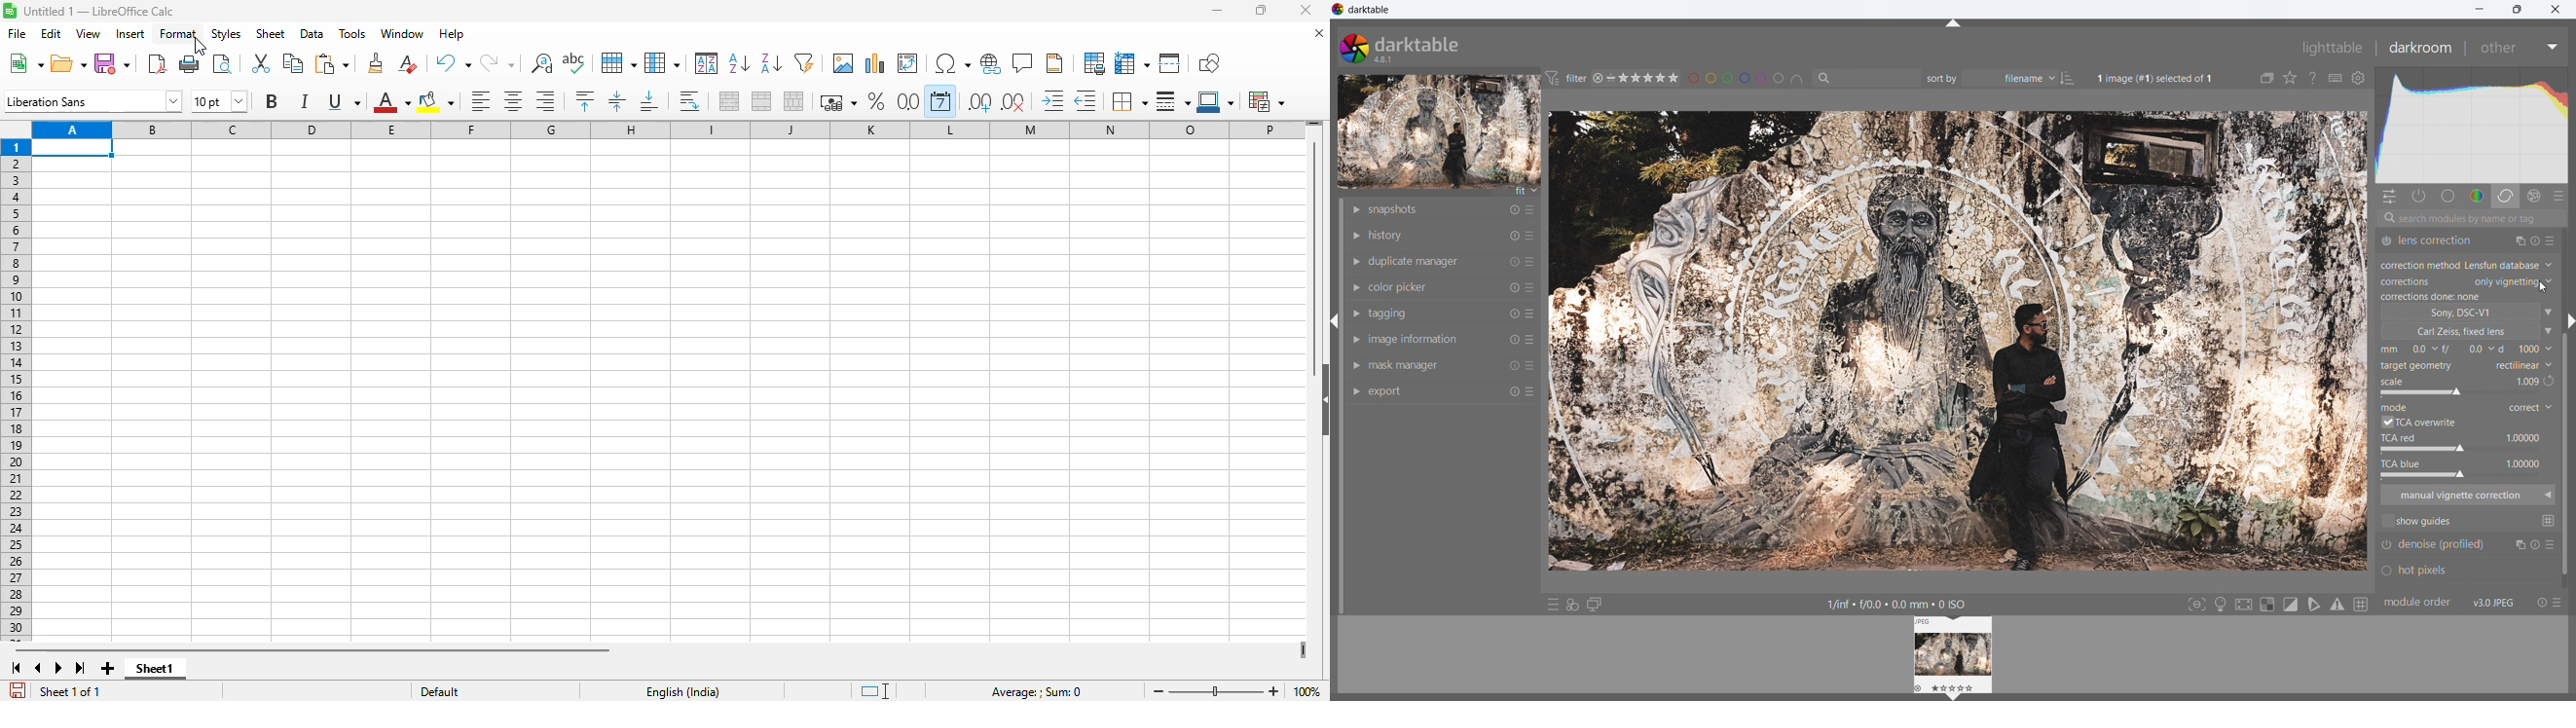 The image size is (2576, 728). What do you see at coordinates (16, 669) in the screenshot?
I see `scroll to first sheet` at bounding box center [16, 669].